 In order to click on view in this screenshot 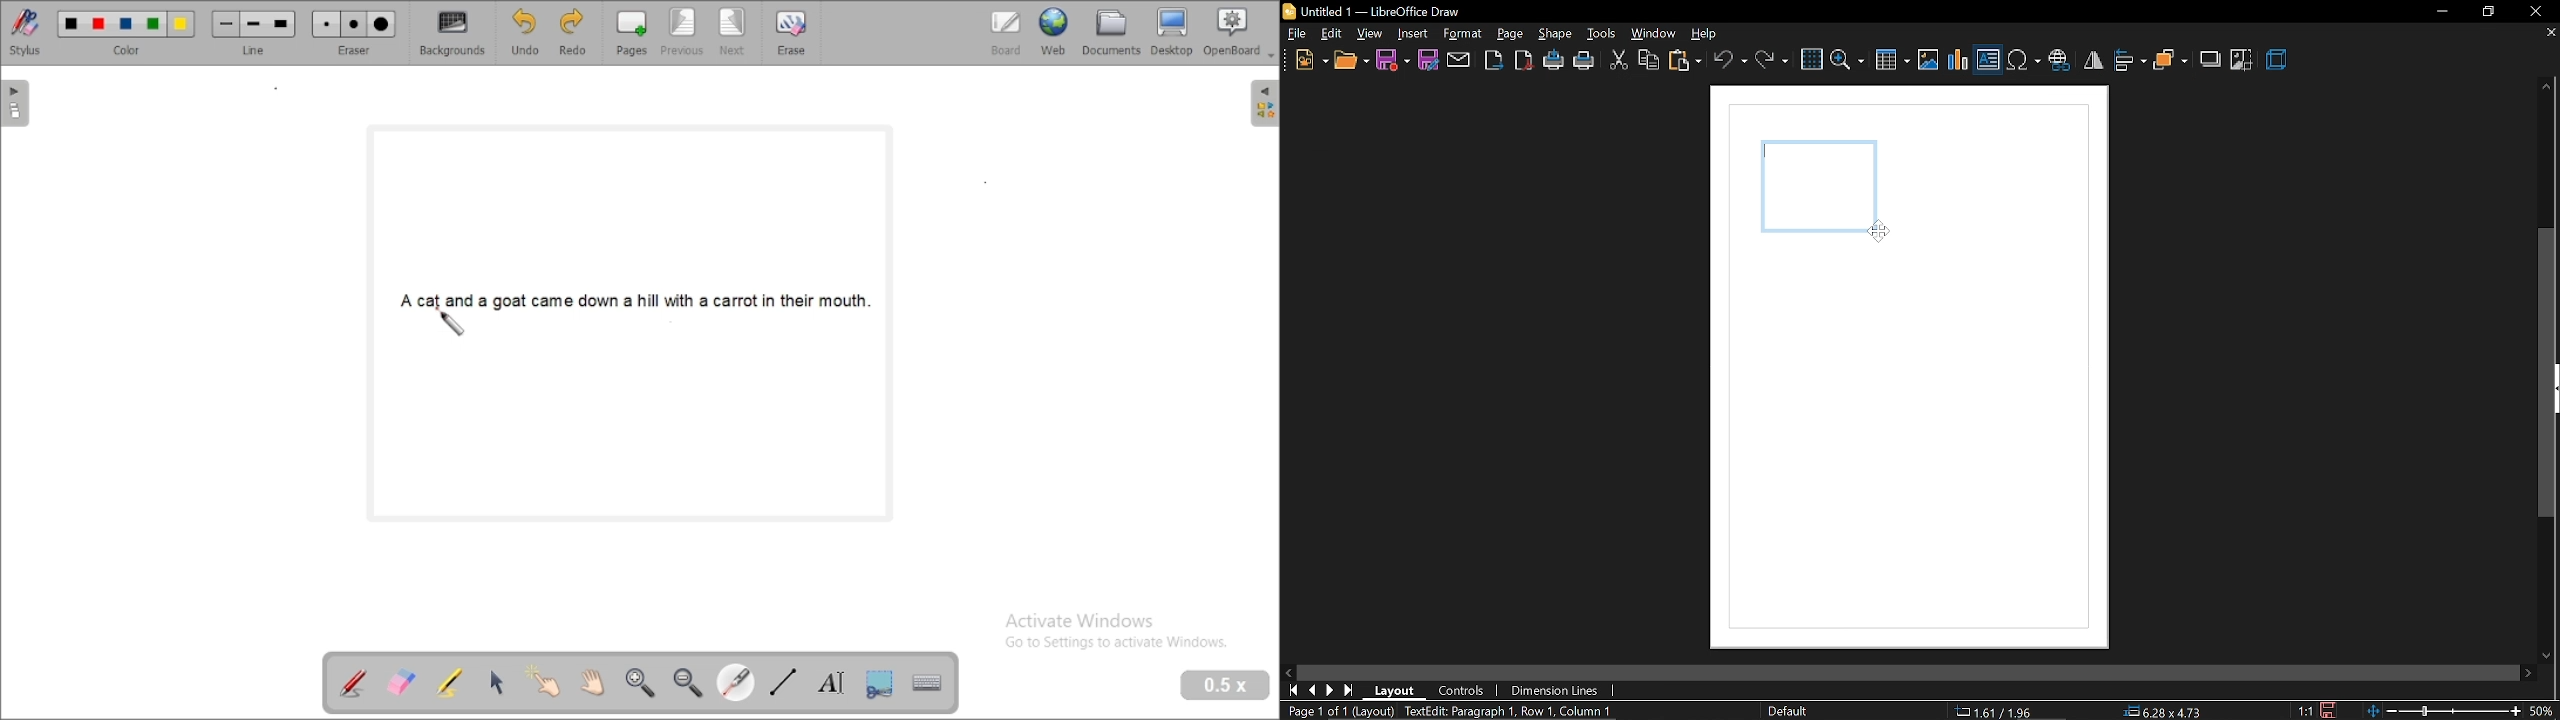, I will do `click(1371, 34)`.